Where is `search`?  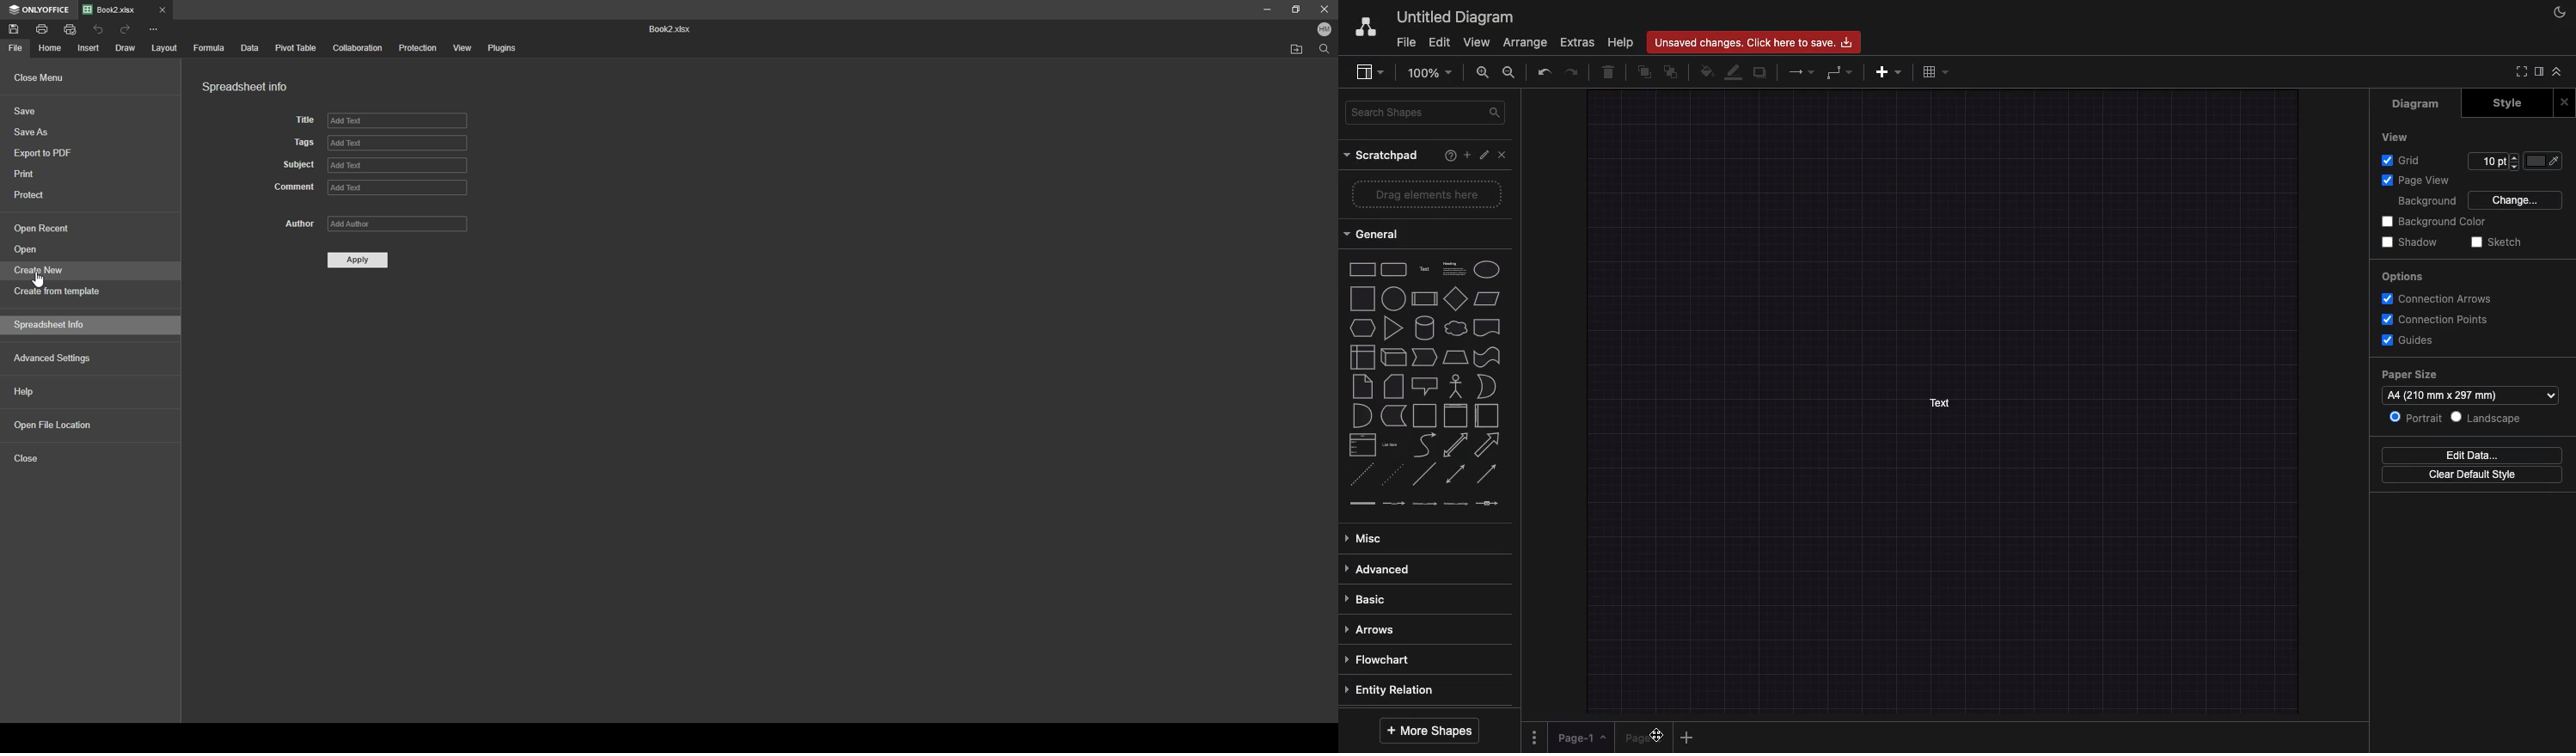 search is located at coordinates (1325, 50).